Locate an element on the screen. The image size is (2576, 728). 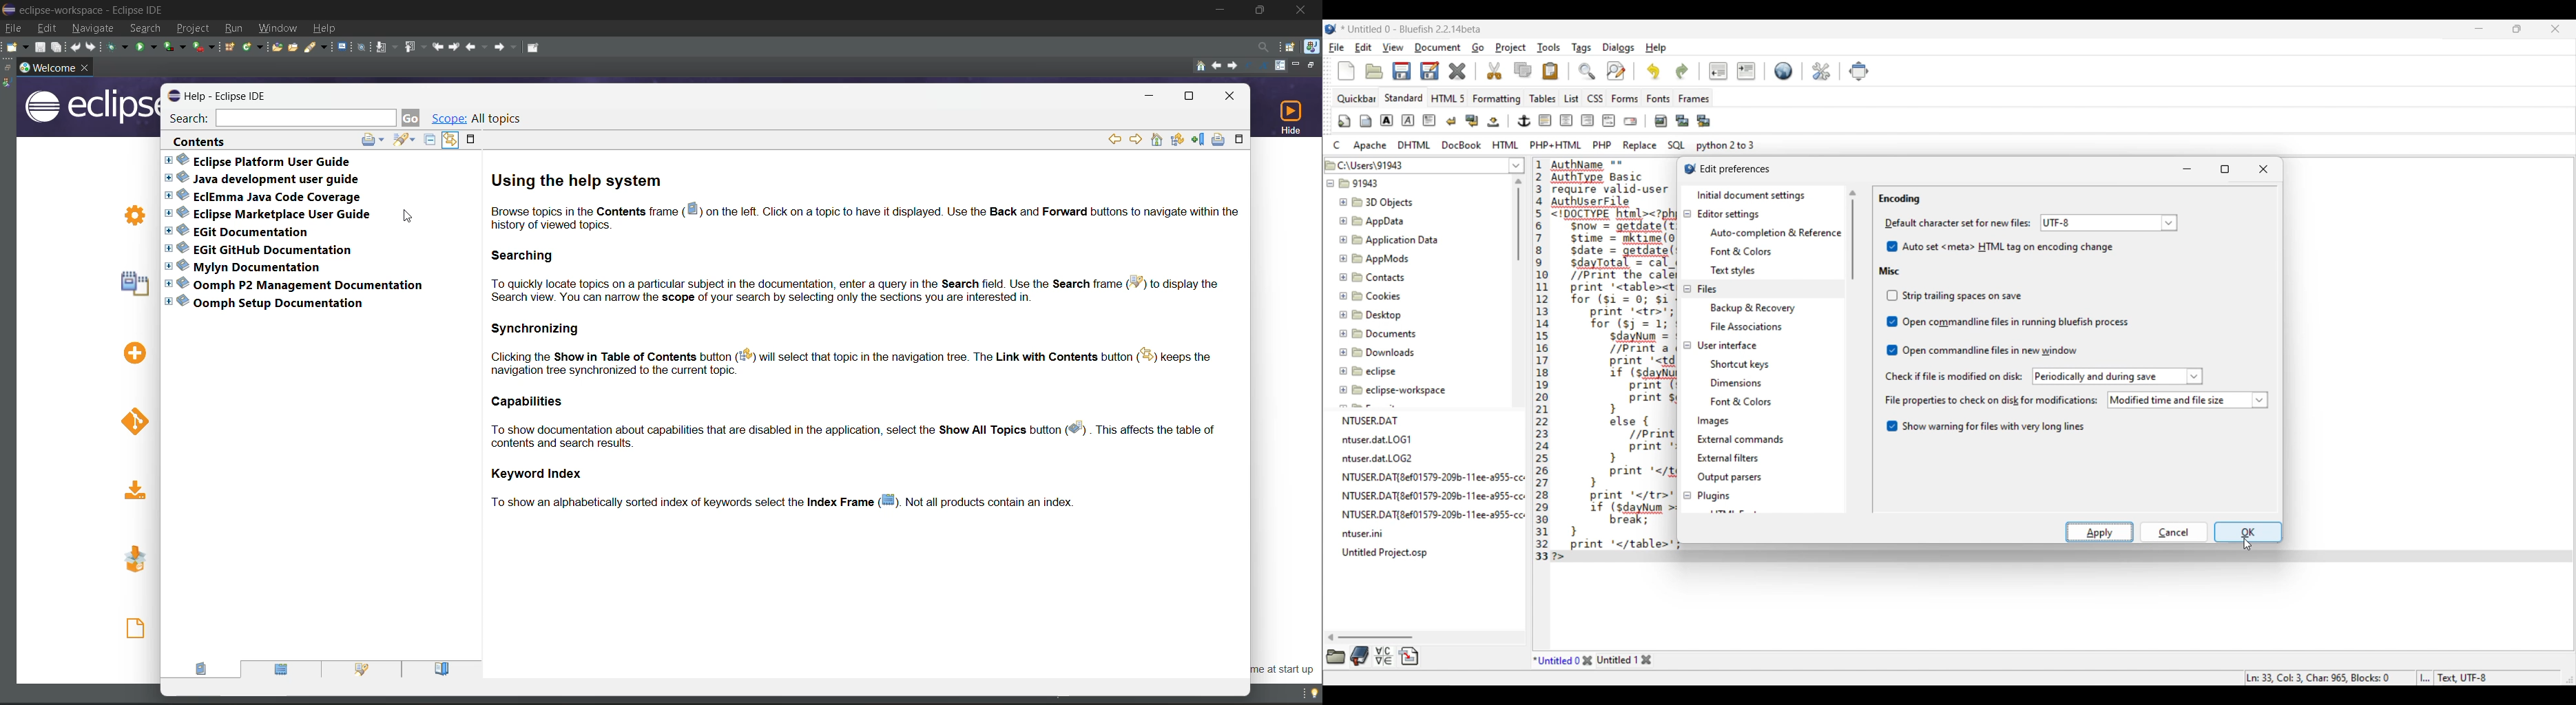
Horizontal slide bar is located at coordinates (1369, 637).